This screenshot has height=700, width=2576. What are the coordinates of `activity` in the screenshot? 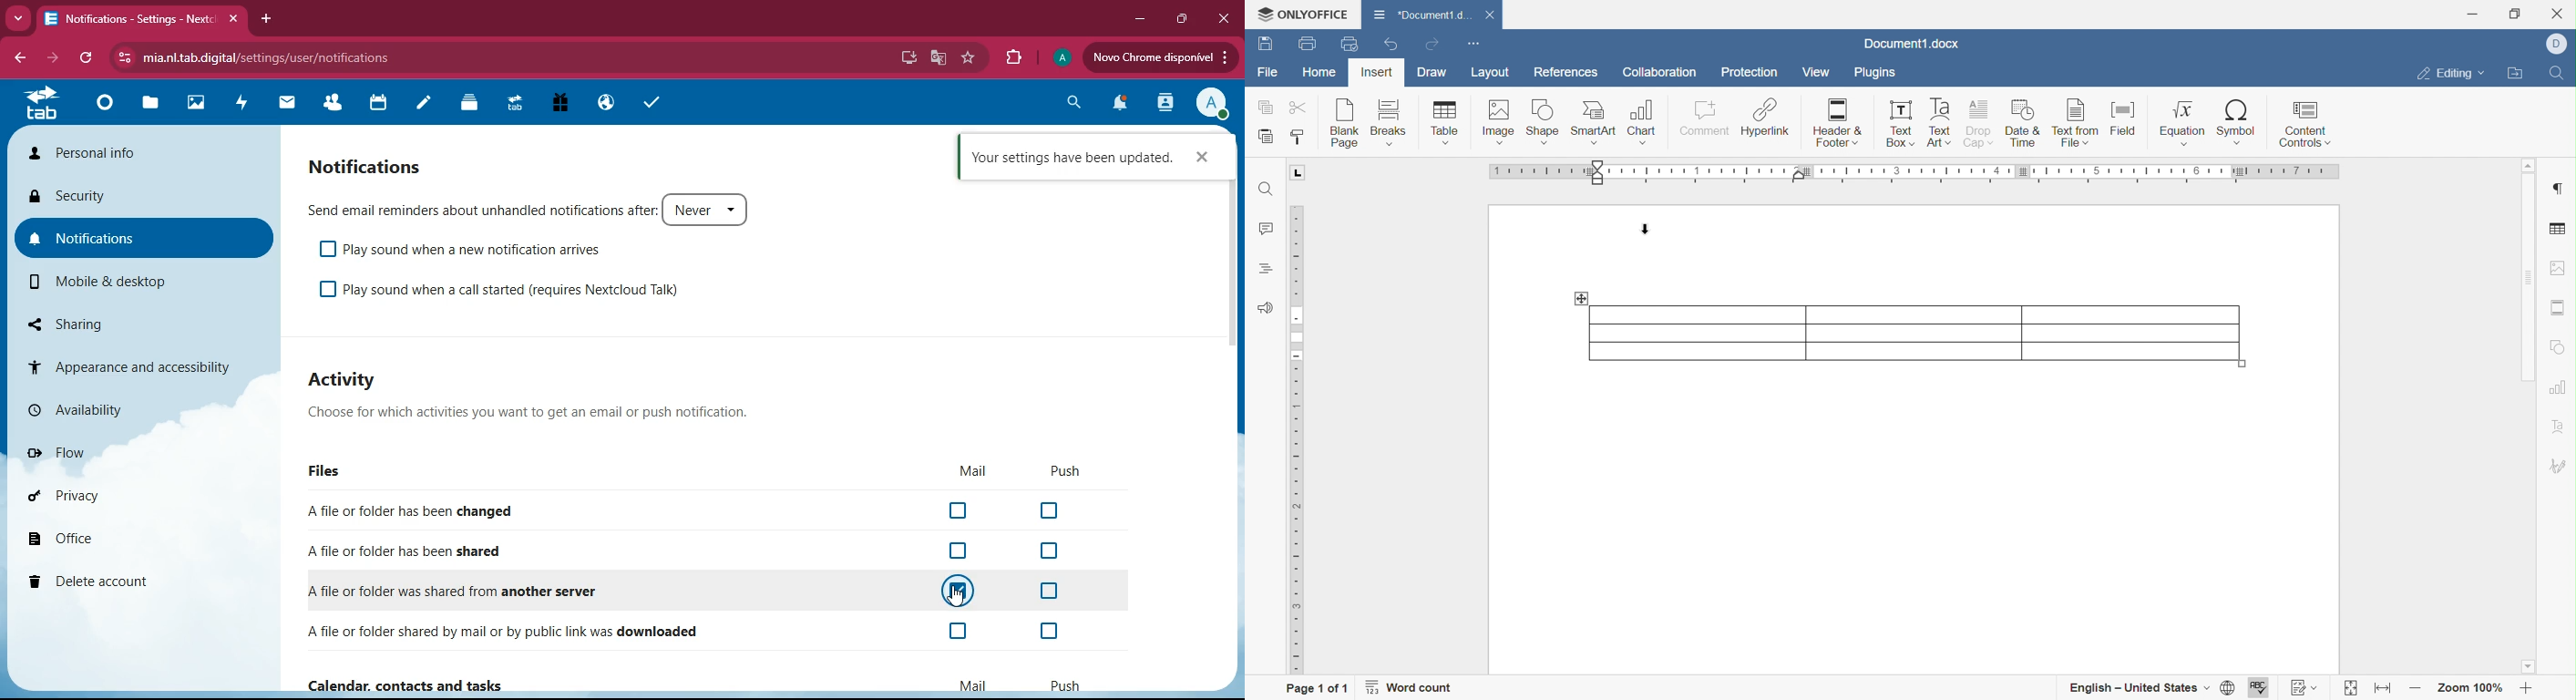 It's located at (348, 380).